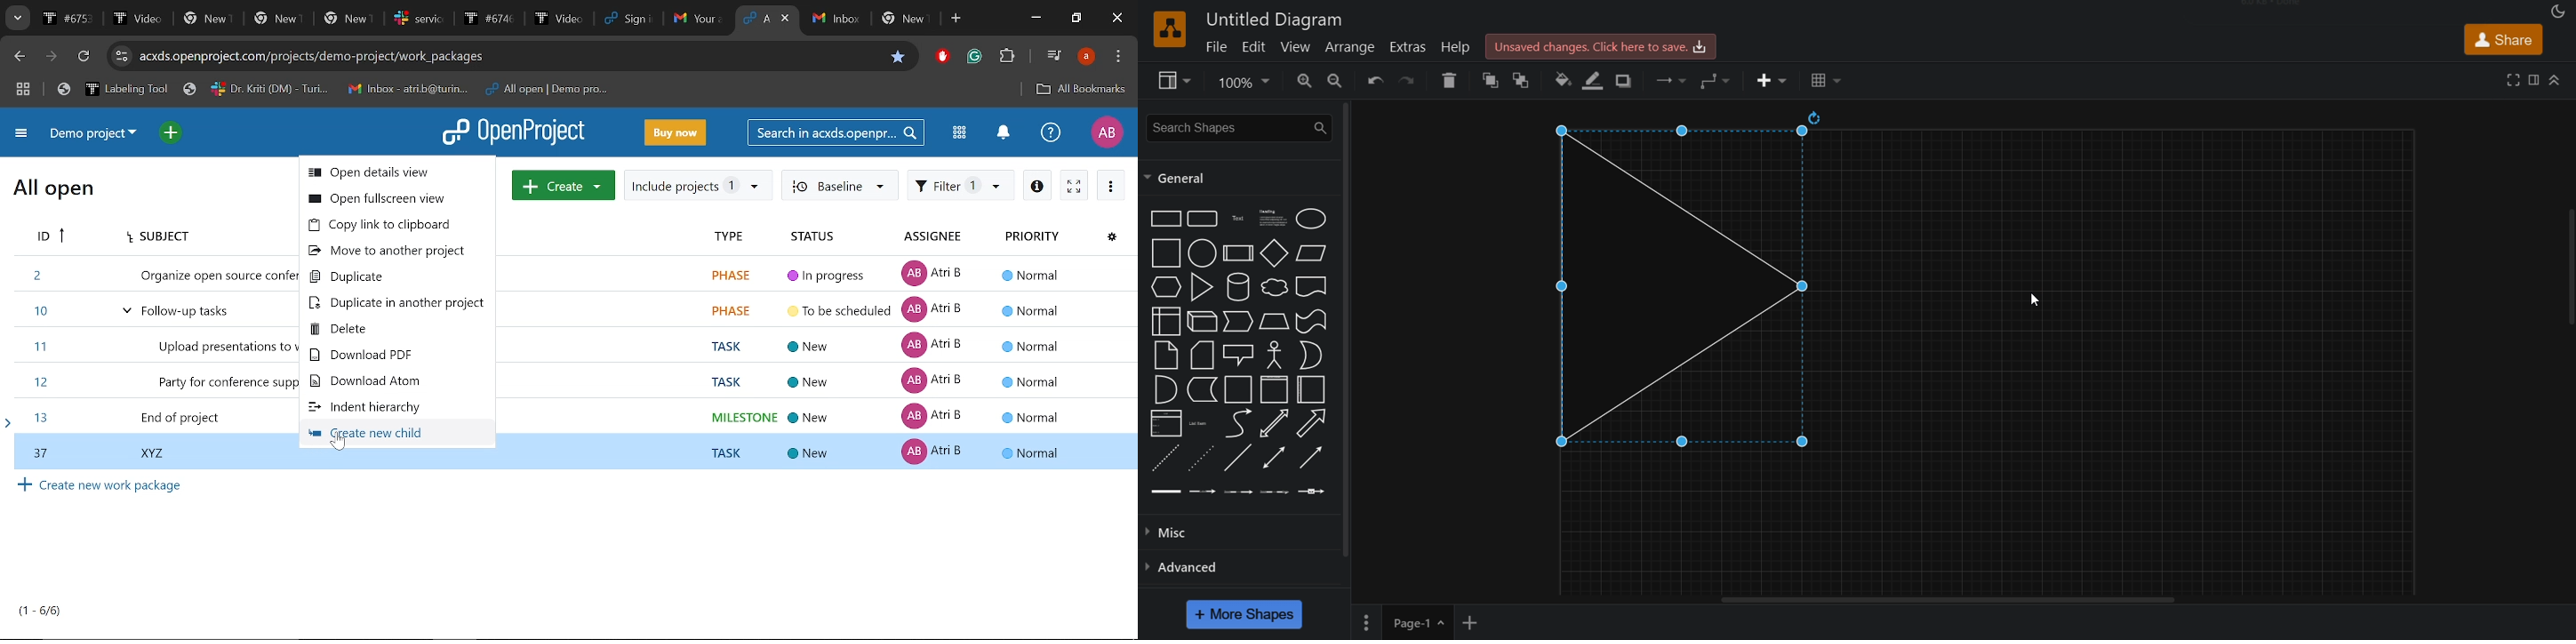  What do you see at coordinates (1311, 492) in the screenshot?
I see `connector with symbol` at bounding box center [1311, 492].